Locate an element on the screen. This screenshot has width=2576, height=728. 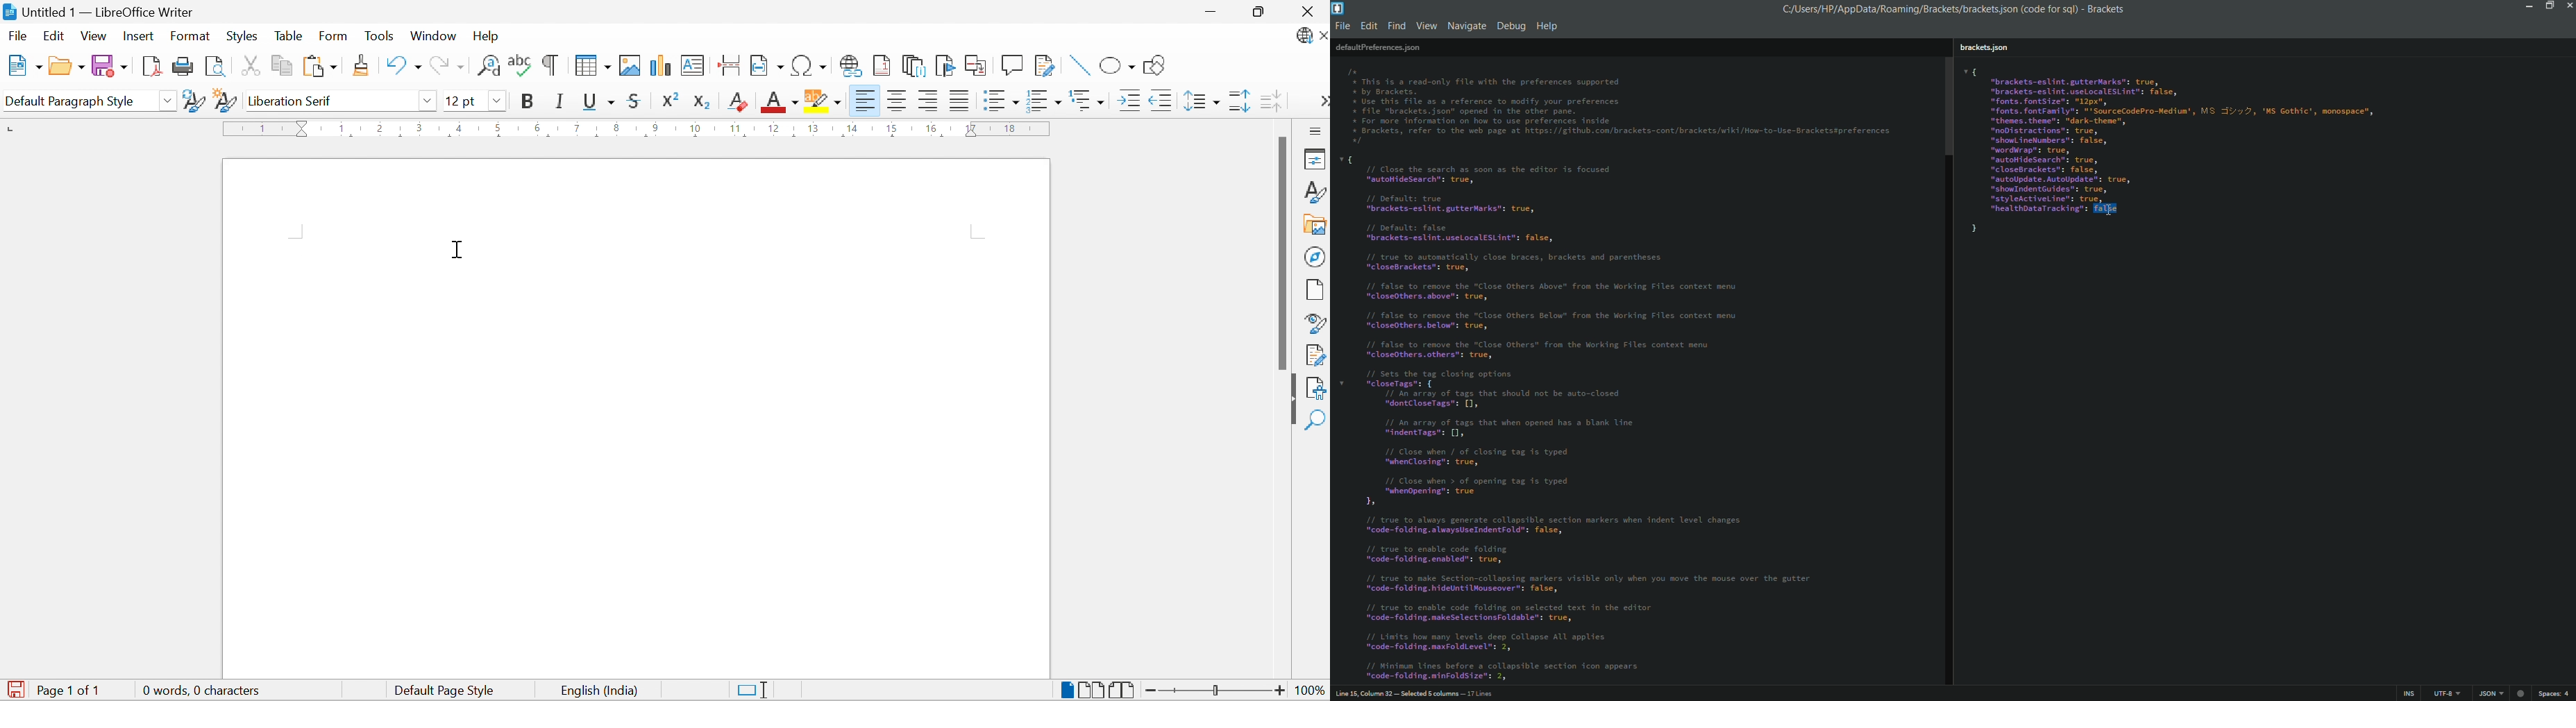
1 is located at coordinates (342, 127).